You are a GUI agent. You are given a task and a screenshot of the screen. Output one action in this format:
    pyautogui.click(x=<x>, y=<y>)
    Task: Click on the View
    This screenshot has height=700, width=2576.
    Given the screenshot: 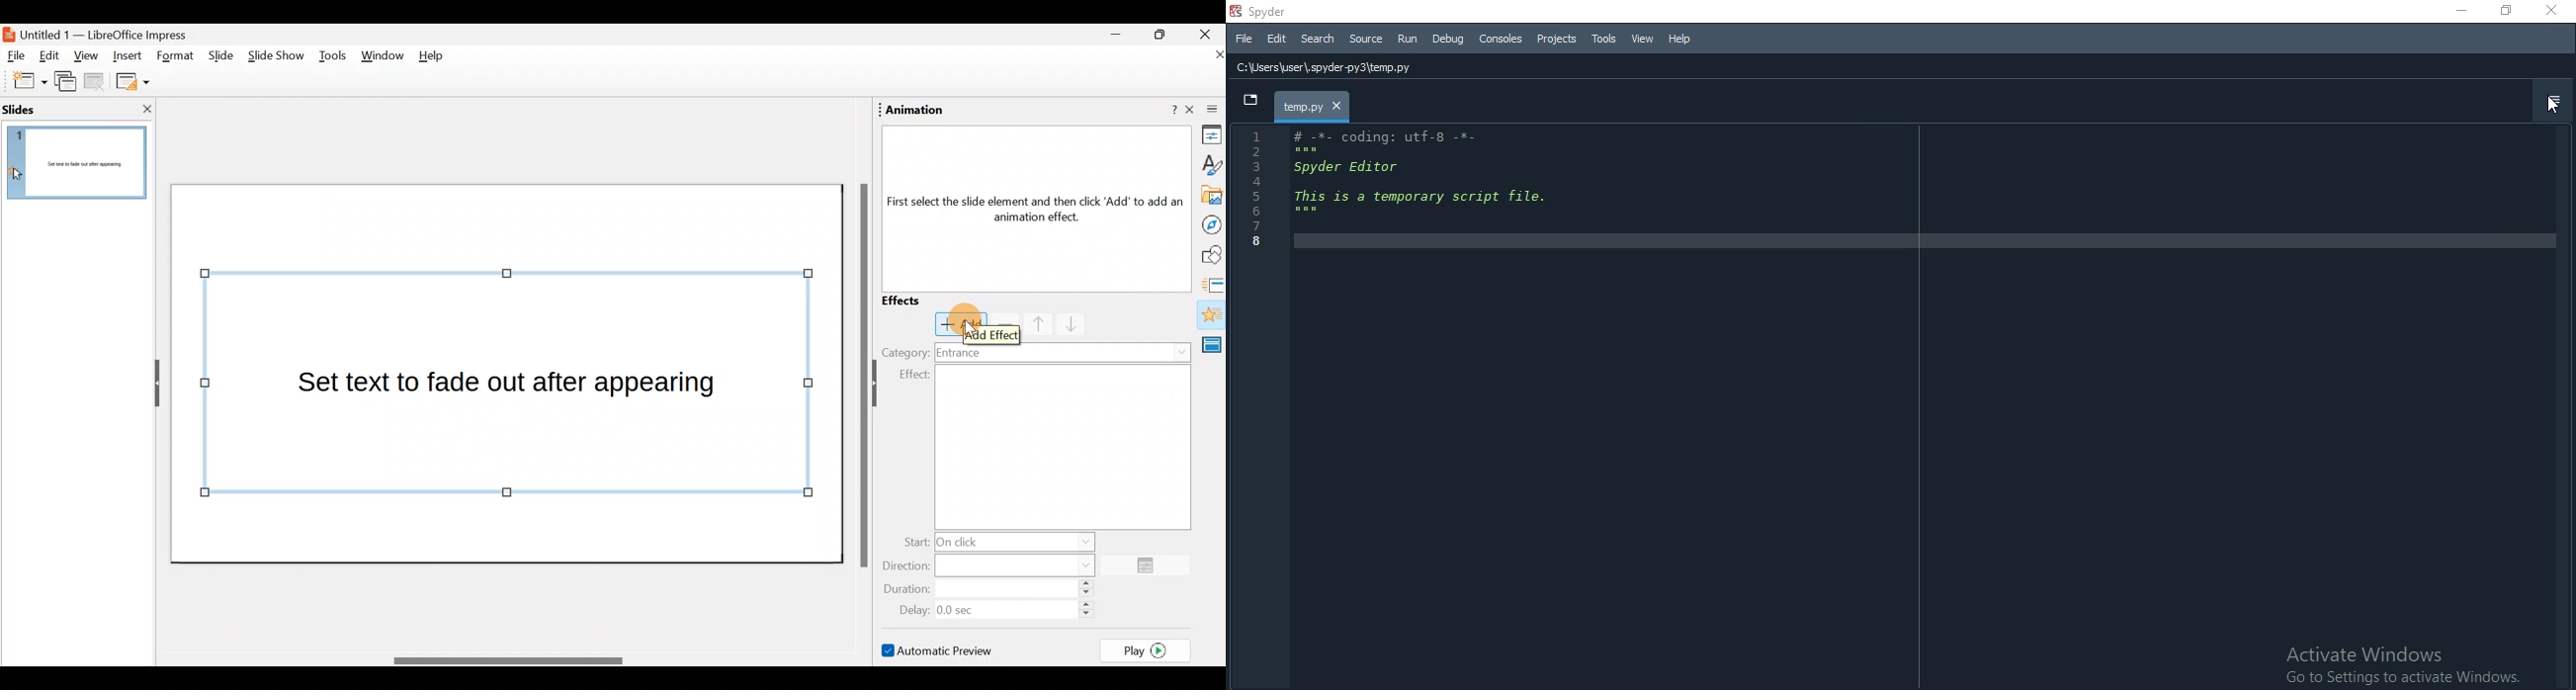 What is the action you would take?
    pyautogui.click(x=1643, y=40)
    